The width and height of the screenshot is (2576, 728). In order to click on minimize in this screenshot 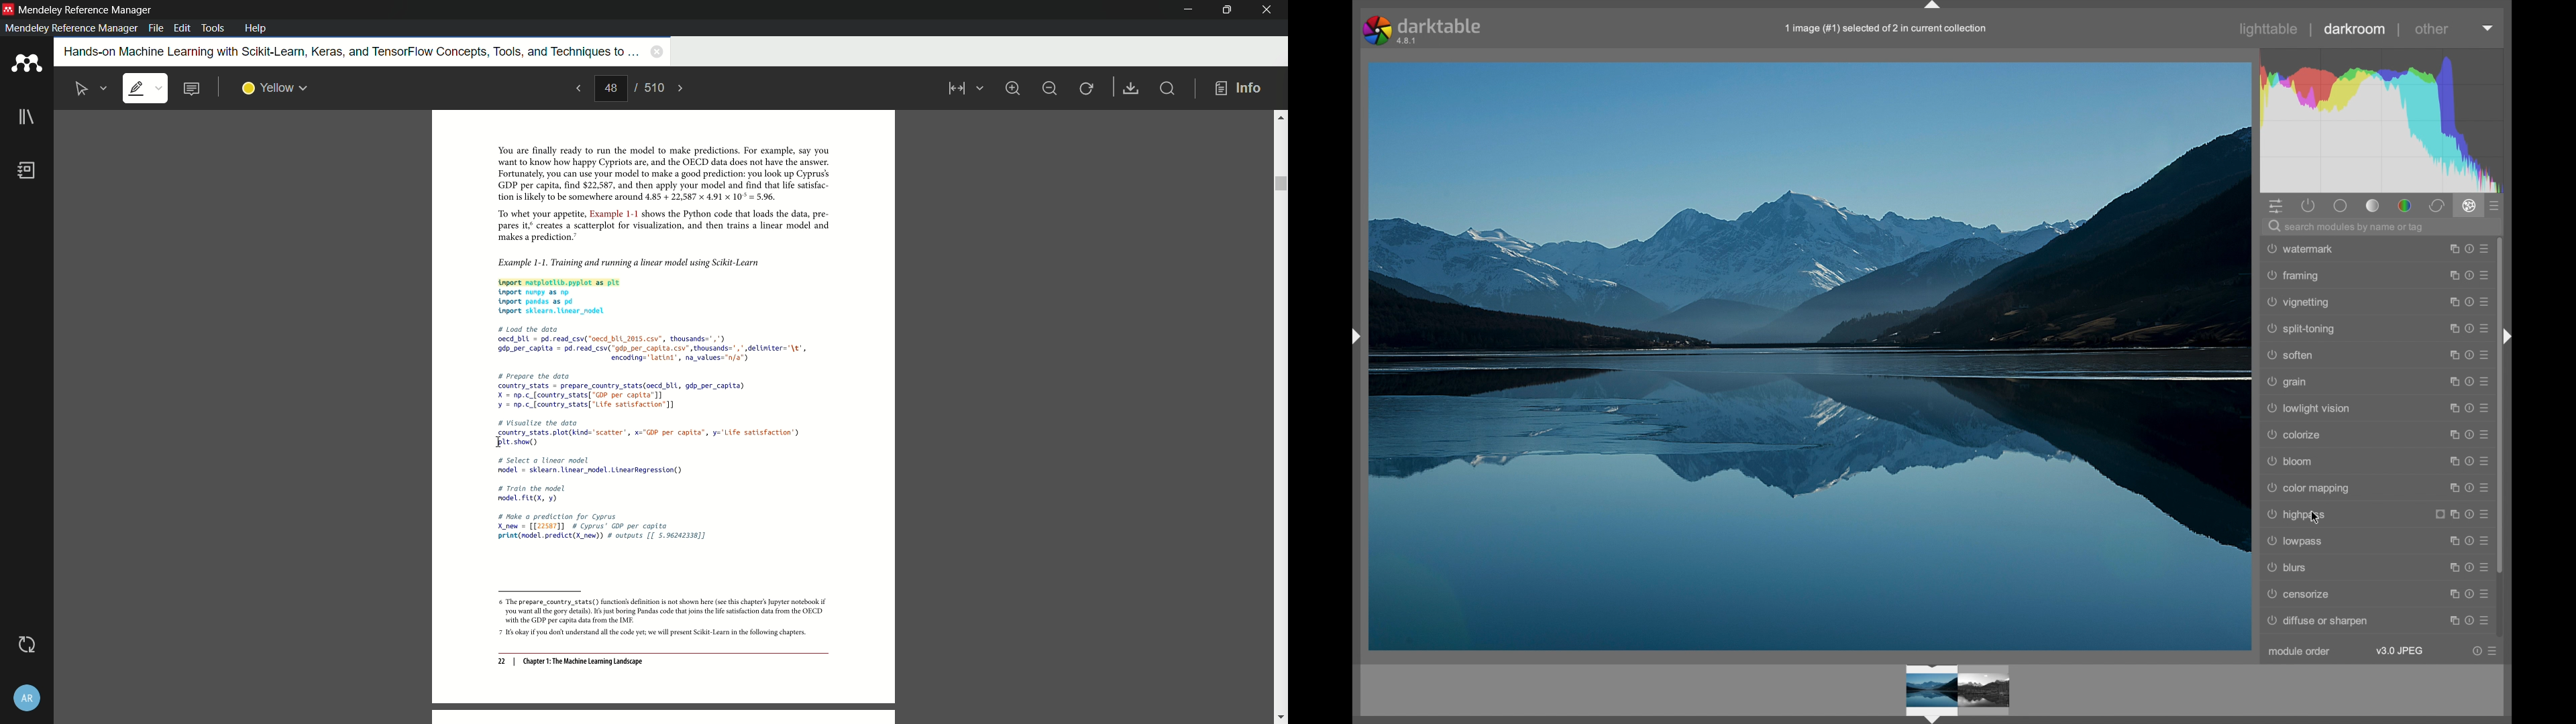, I will do `click(1189, 10)`.